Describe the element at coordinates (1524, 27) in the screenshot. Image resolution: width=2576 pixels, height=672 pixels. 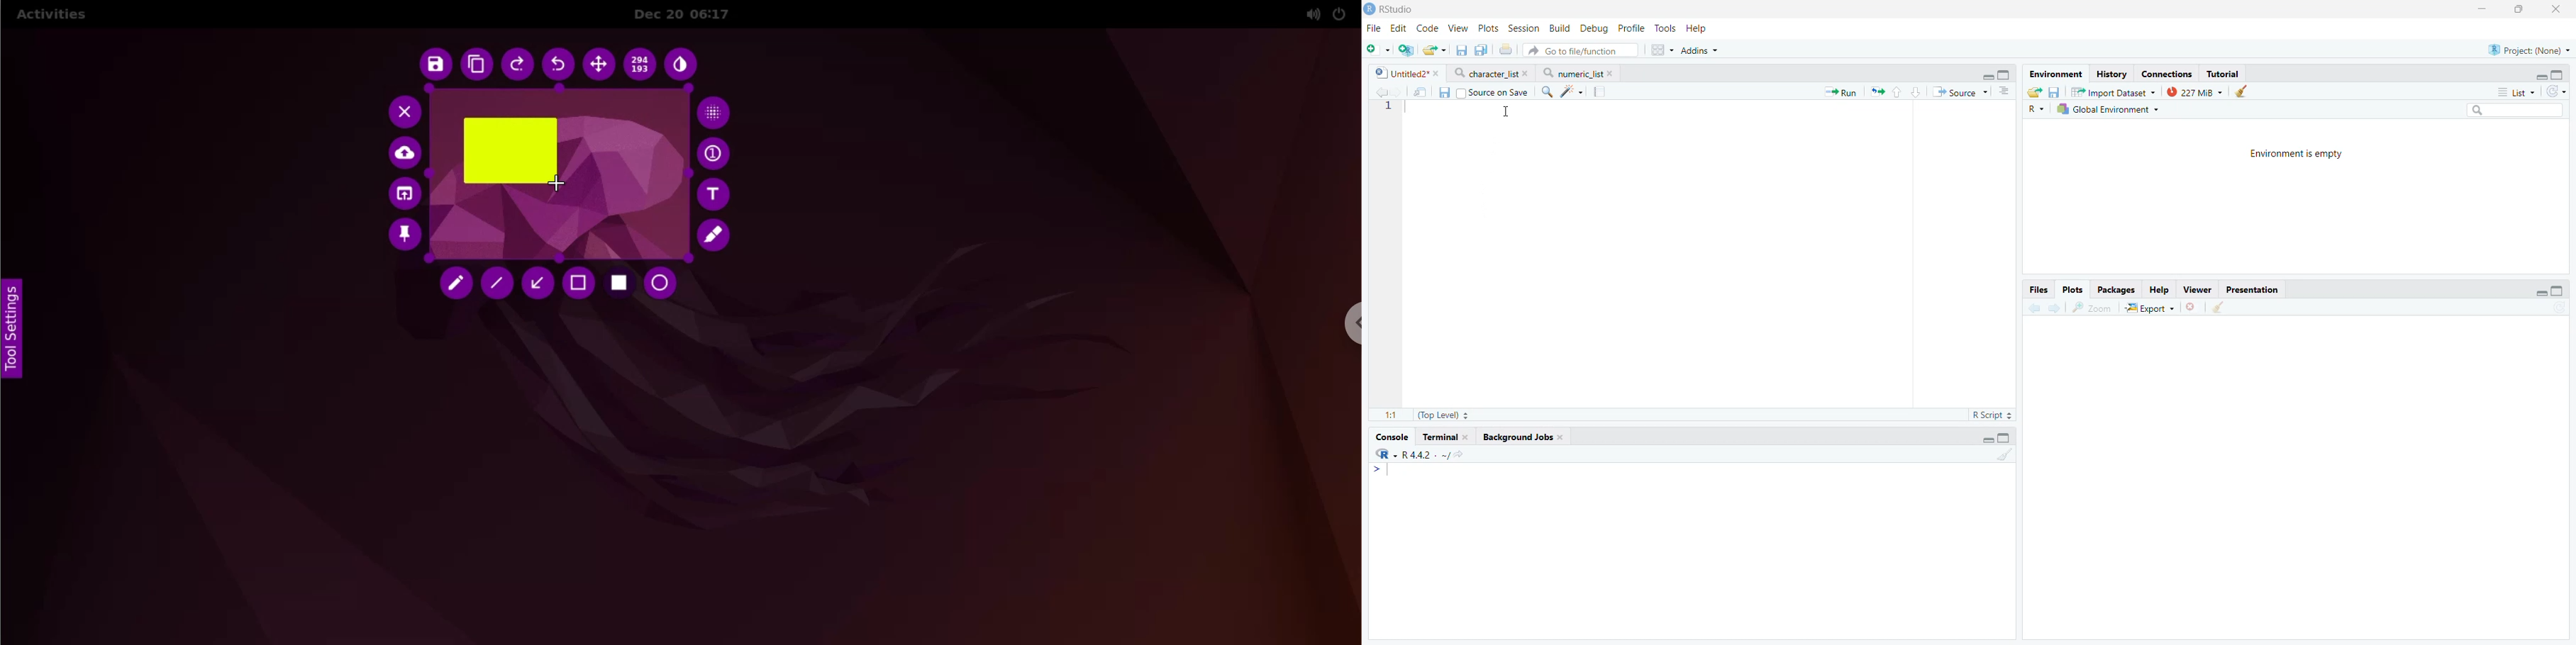
I see `Session` at that location.